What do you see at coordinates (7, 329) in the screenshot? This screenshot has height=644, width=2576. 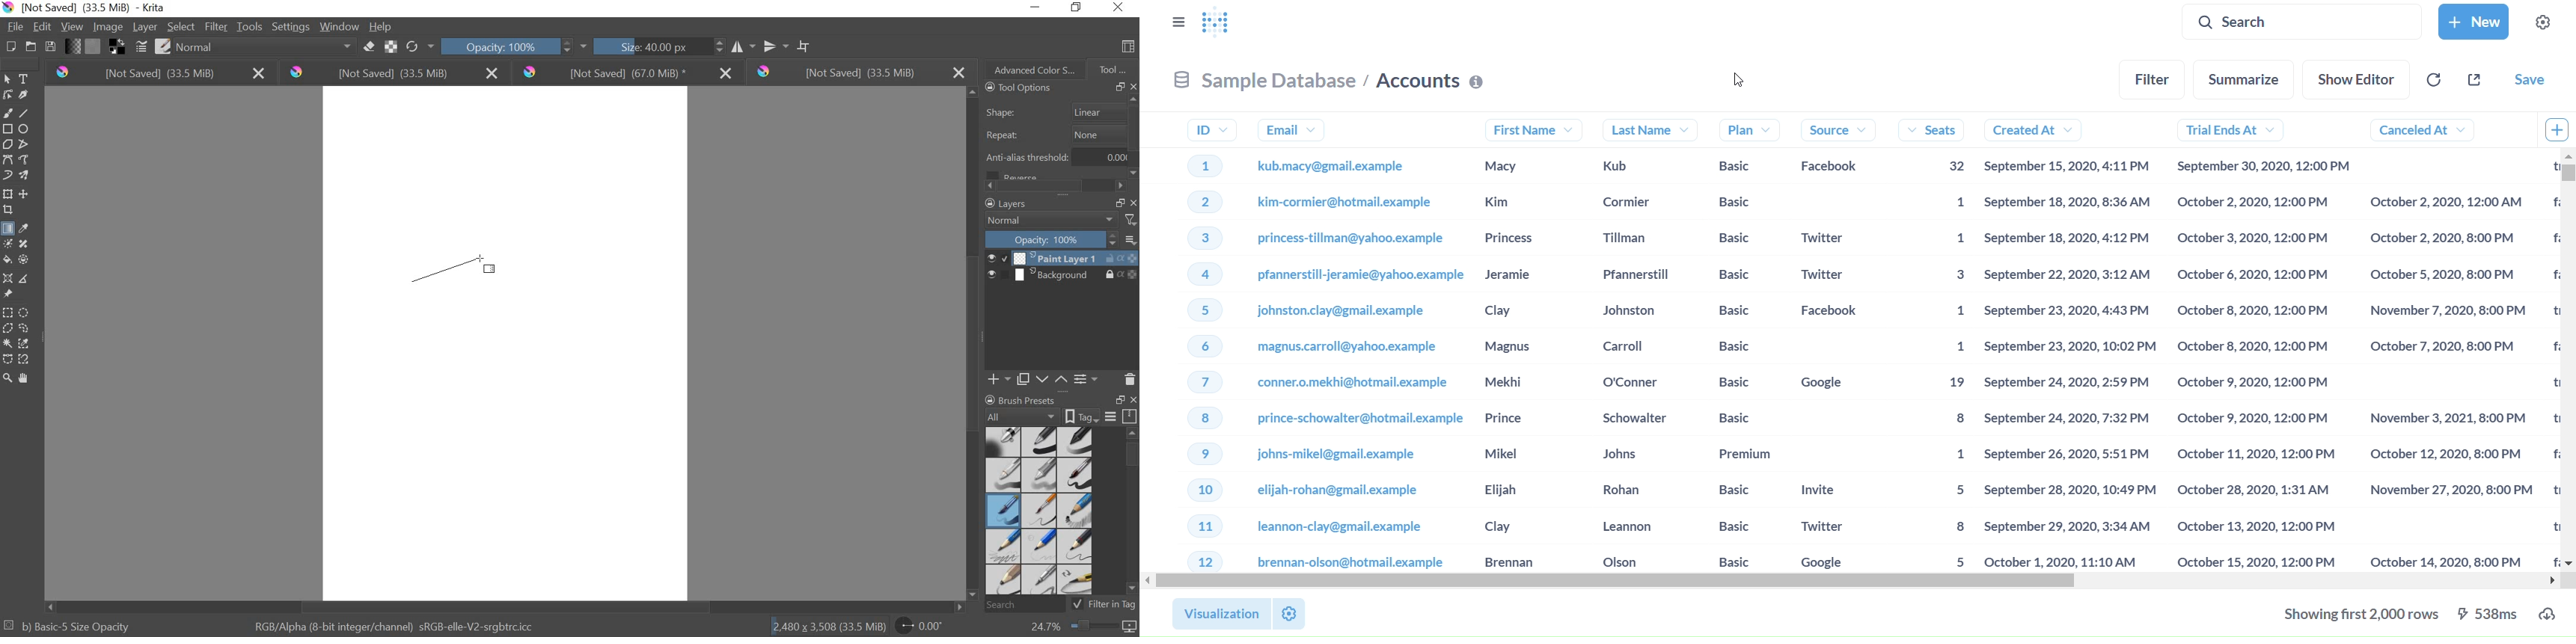 I see `polygon selection` at bounding box center [7, 329].